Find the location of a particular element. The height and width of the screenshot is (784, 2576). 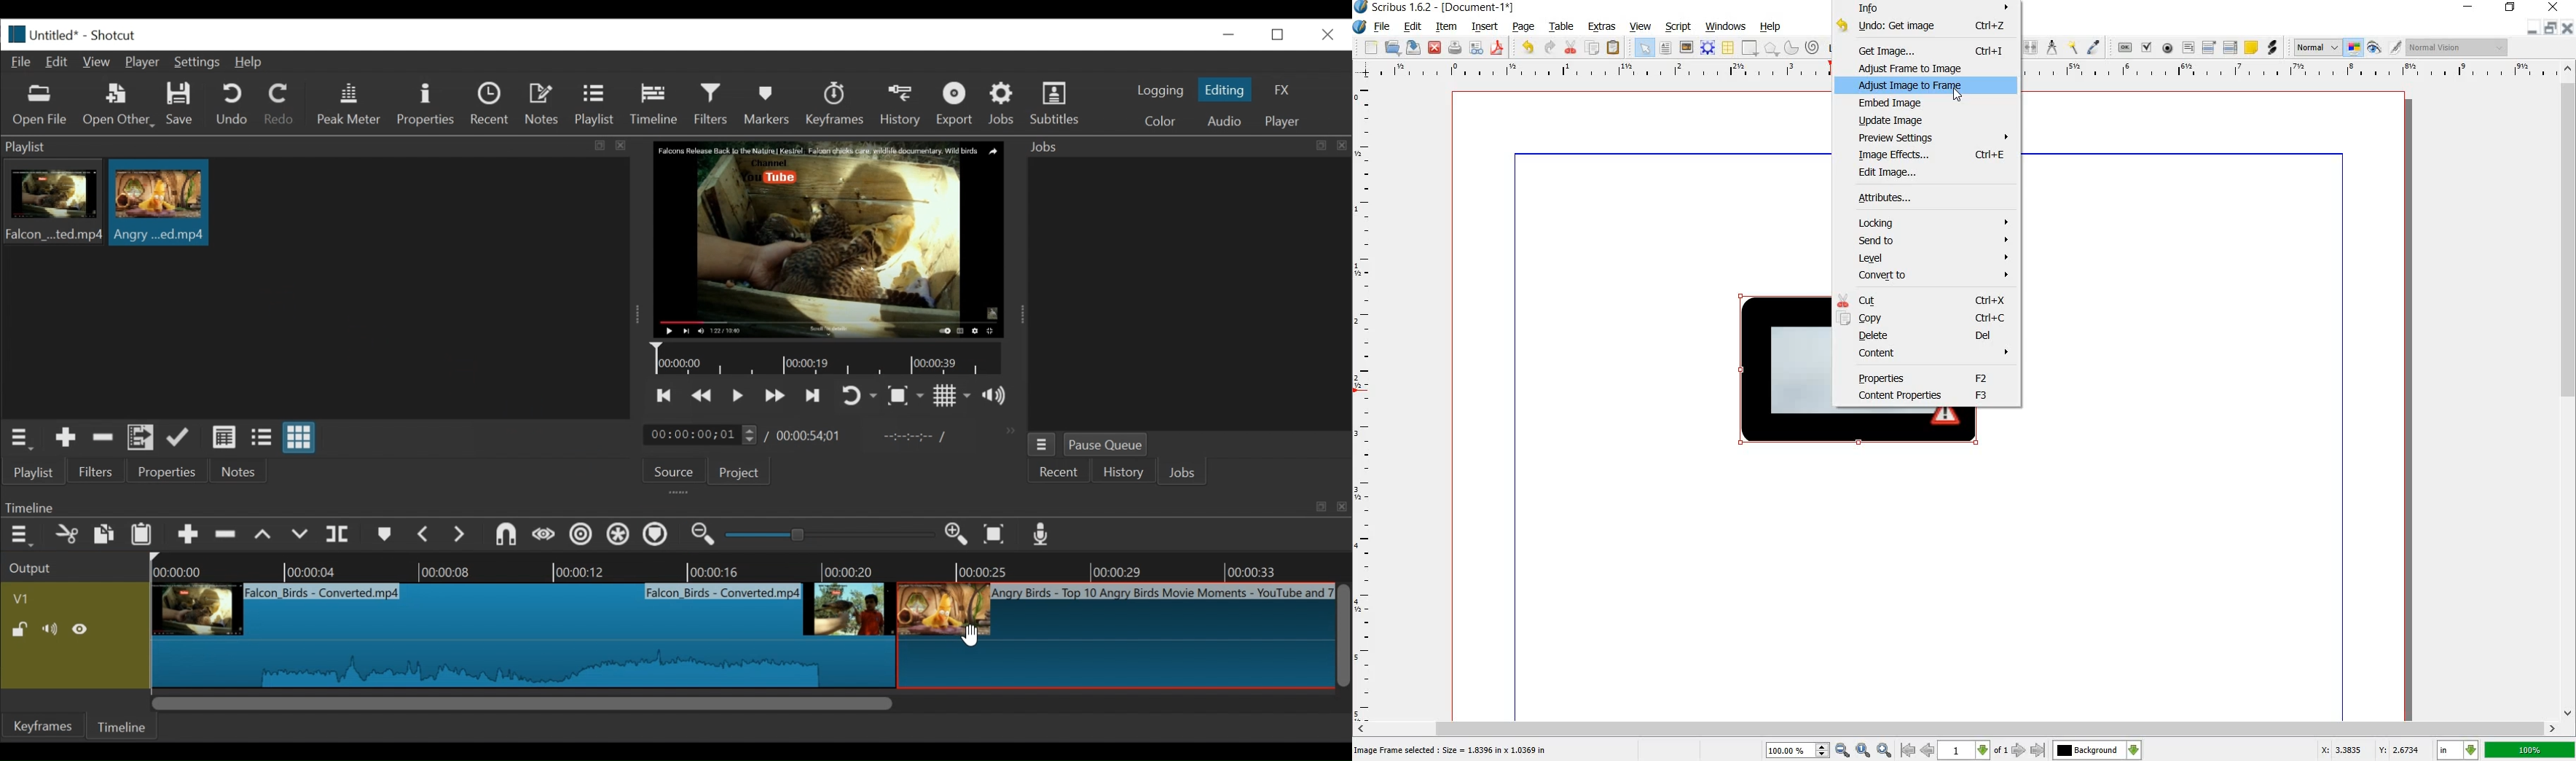

view is located at coordinates (1641, 28).